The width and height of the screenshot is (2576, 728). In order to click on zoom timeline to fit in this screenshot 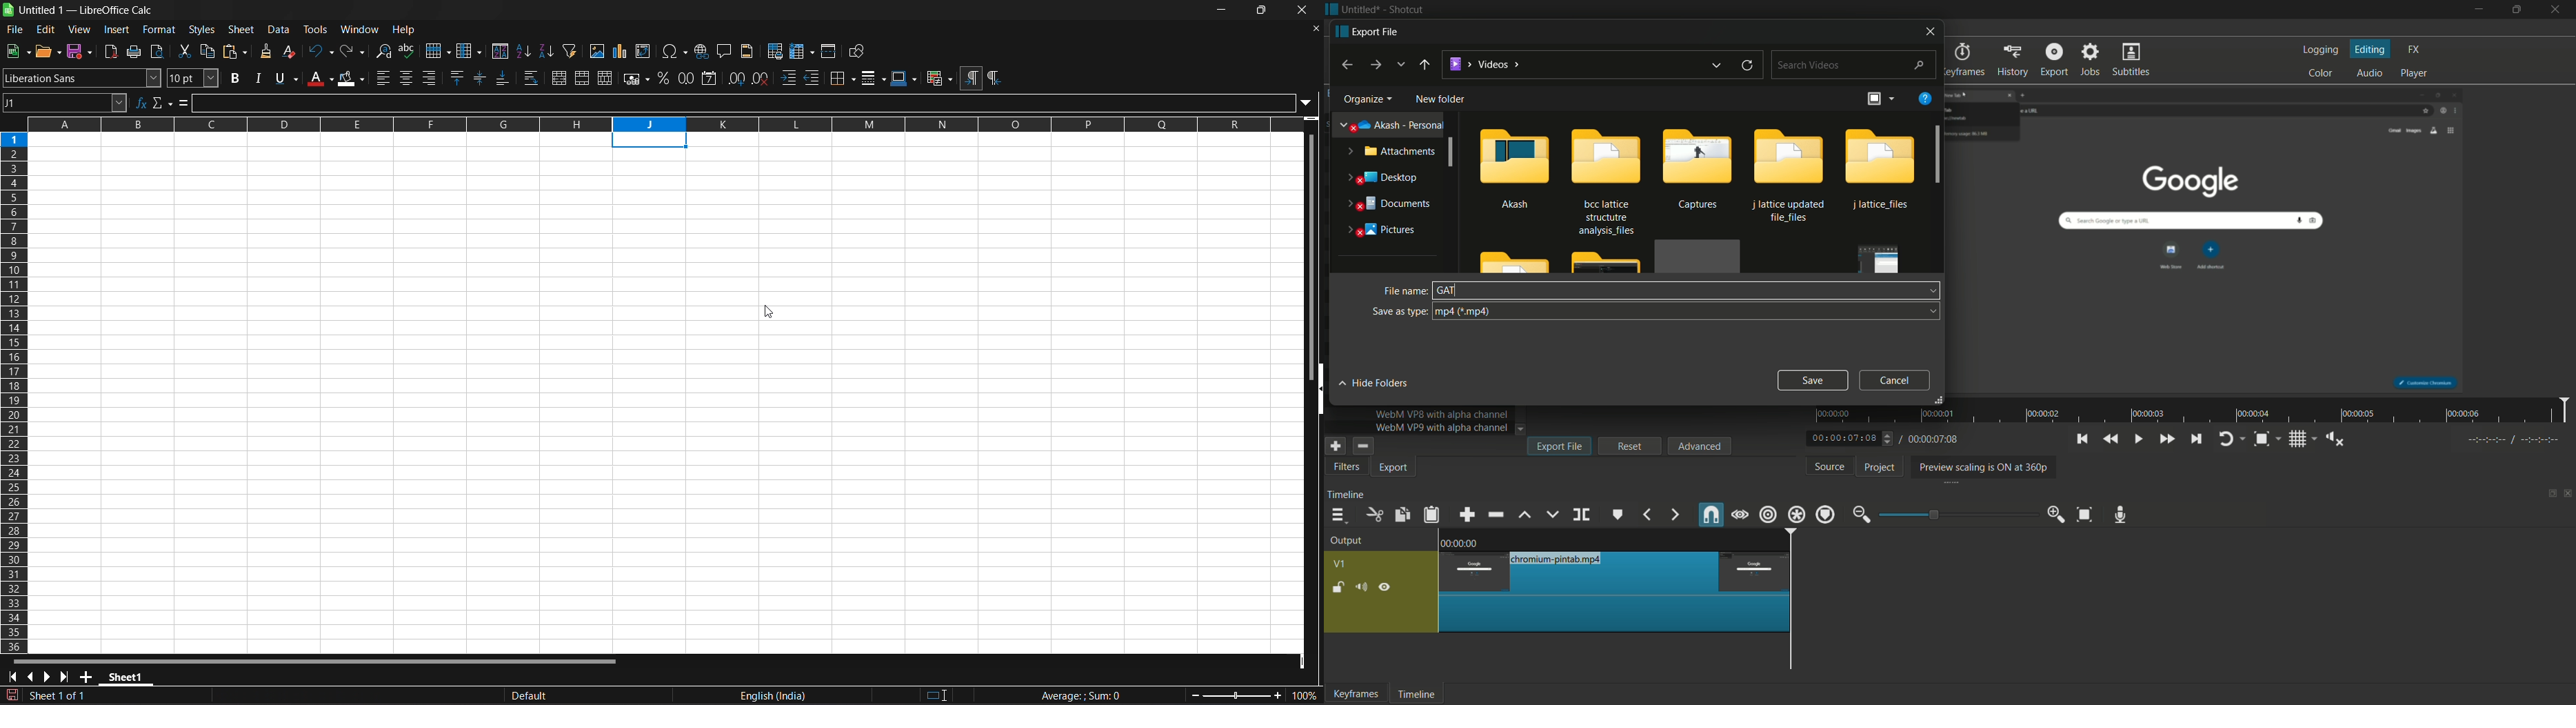, I will do `click(2088, 514)`.